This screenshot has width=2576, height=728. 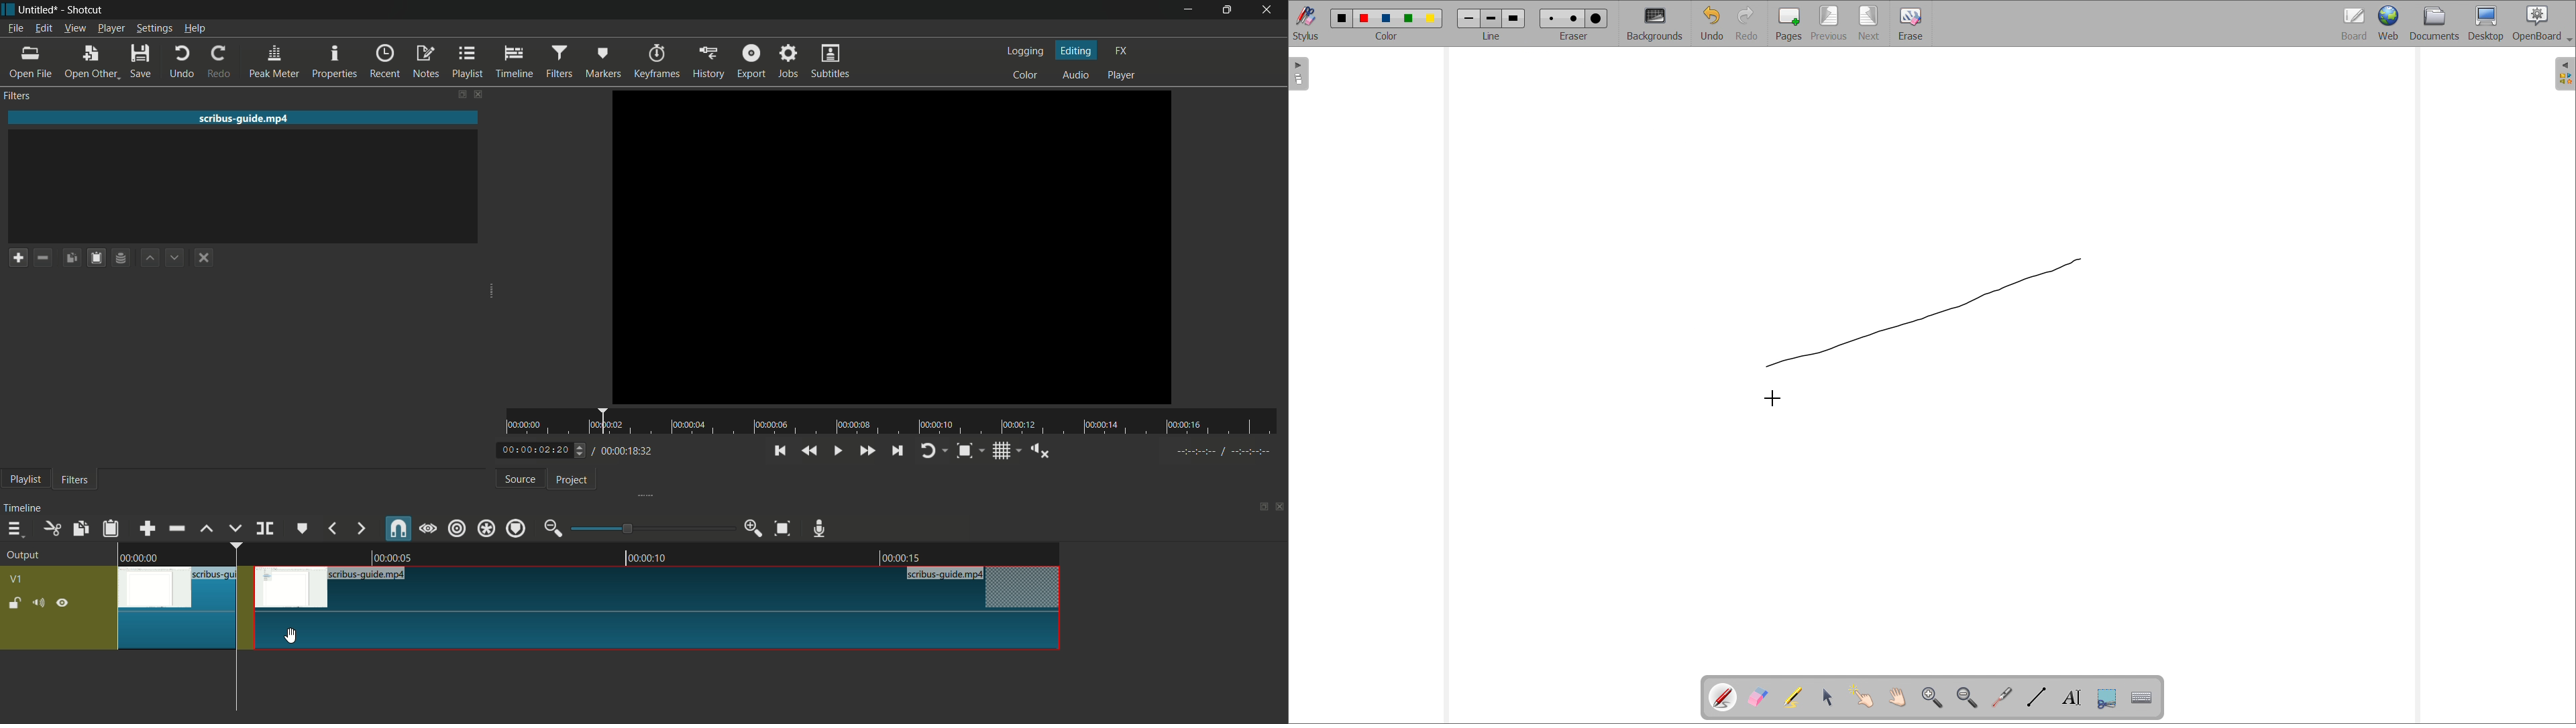 I want to click on scrub while dragging, so click(x=427, y=528).